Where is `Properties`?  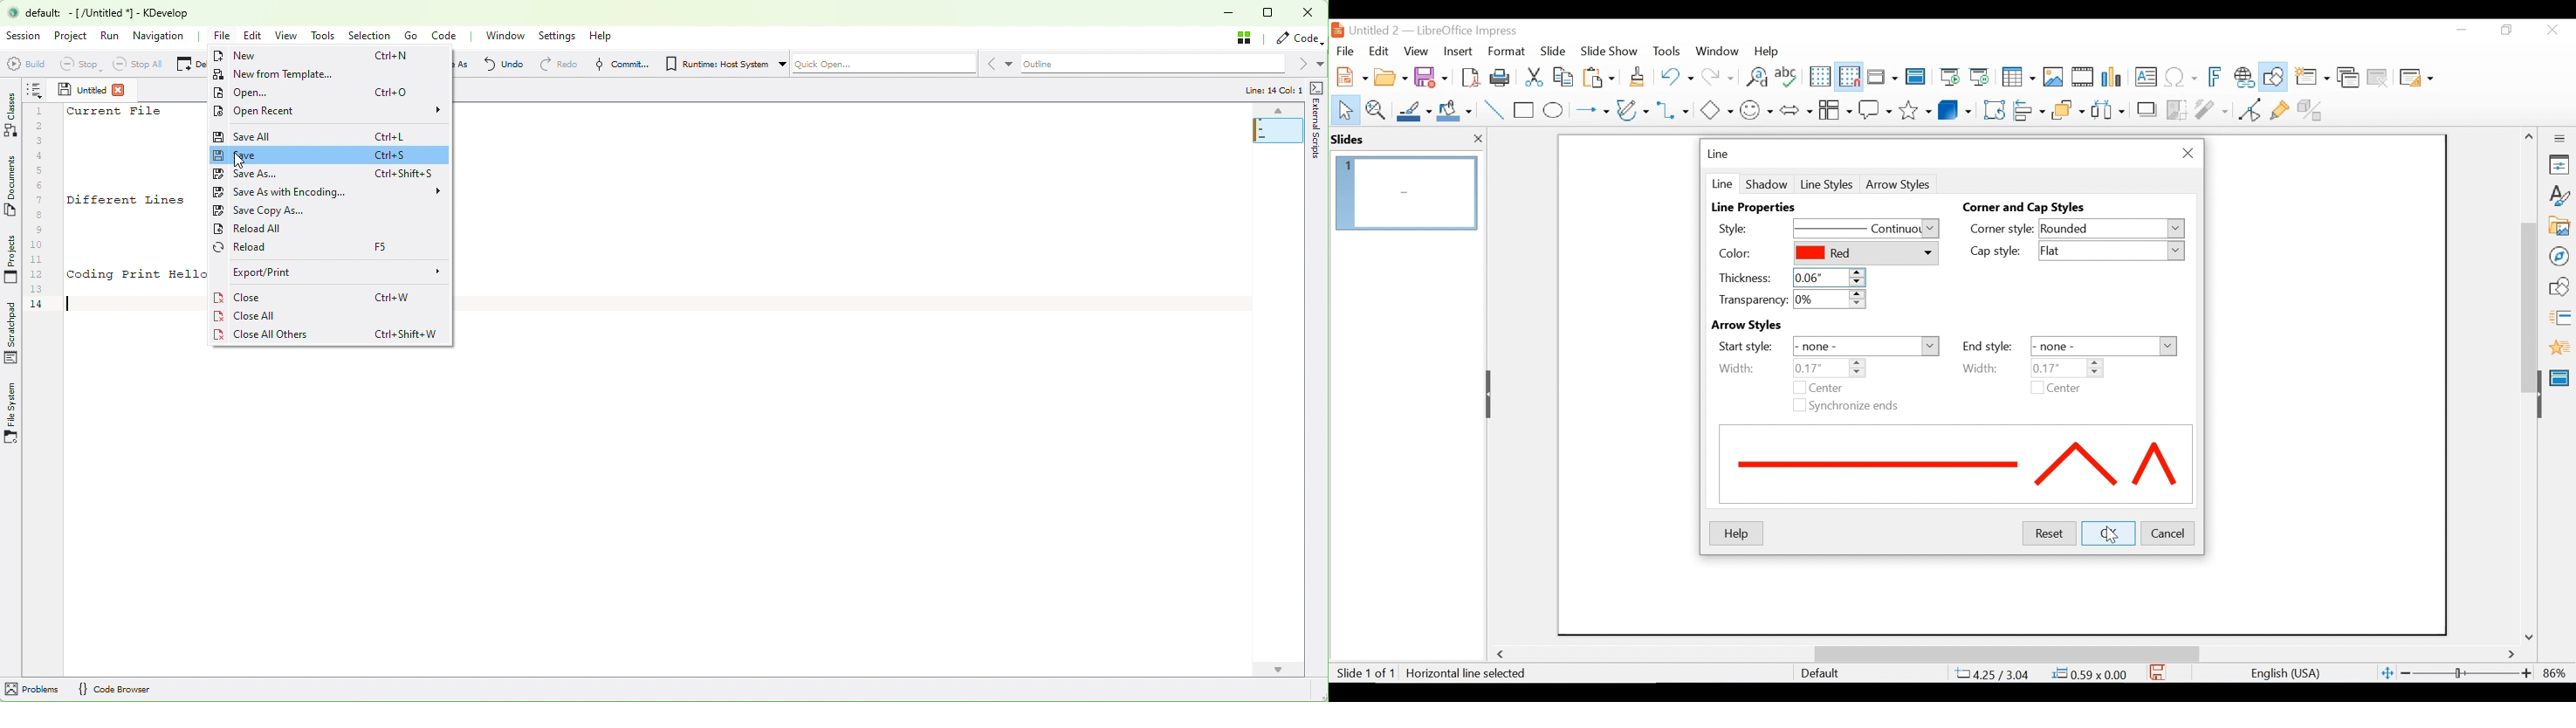 Properties is located at coordinates (2559, 164).